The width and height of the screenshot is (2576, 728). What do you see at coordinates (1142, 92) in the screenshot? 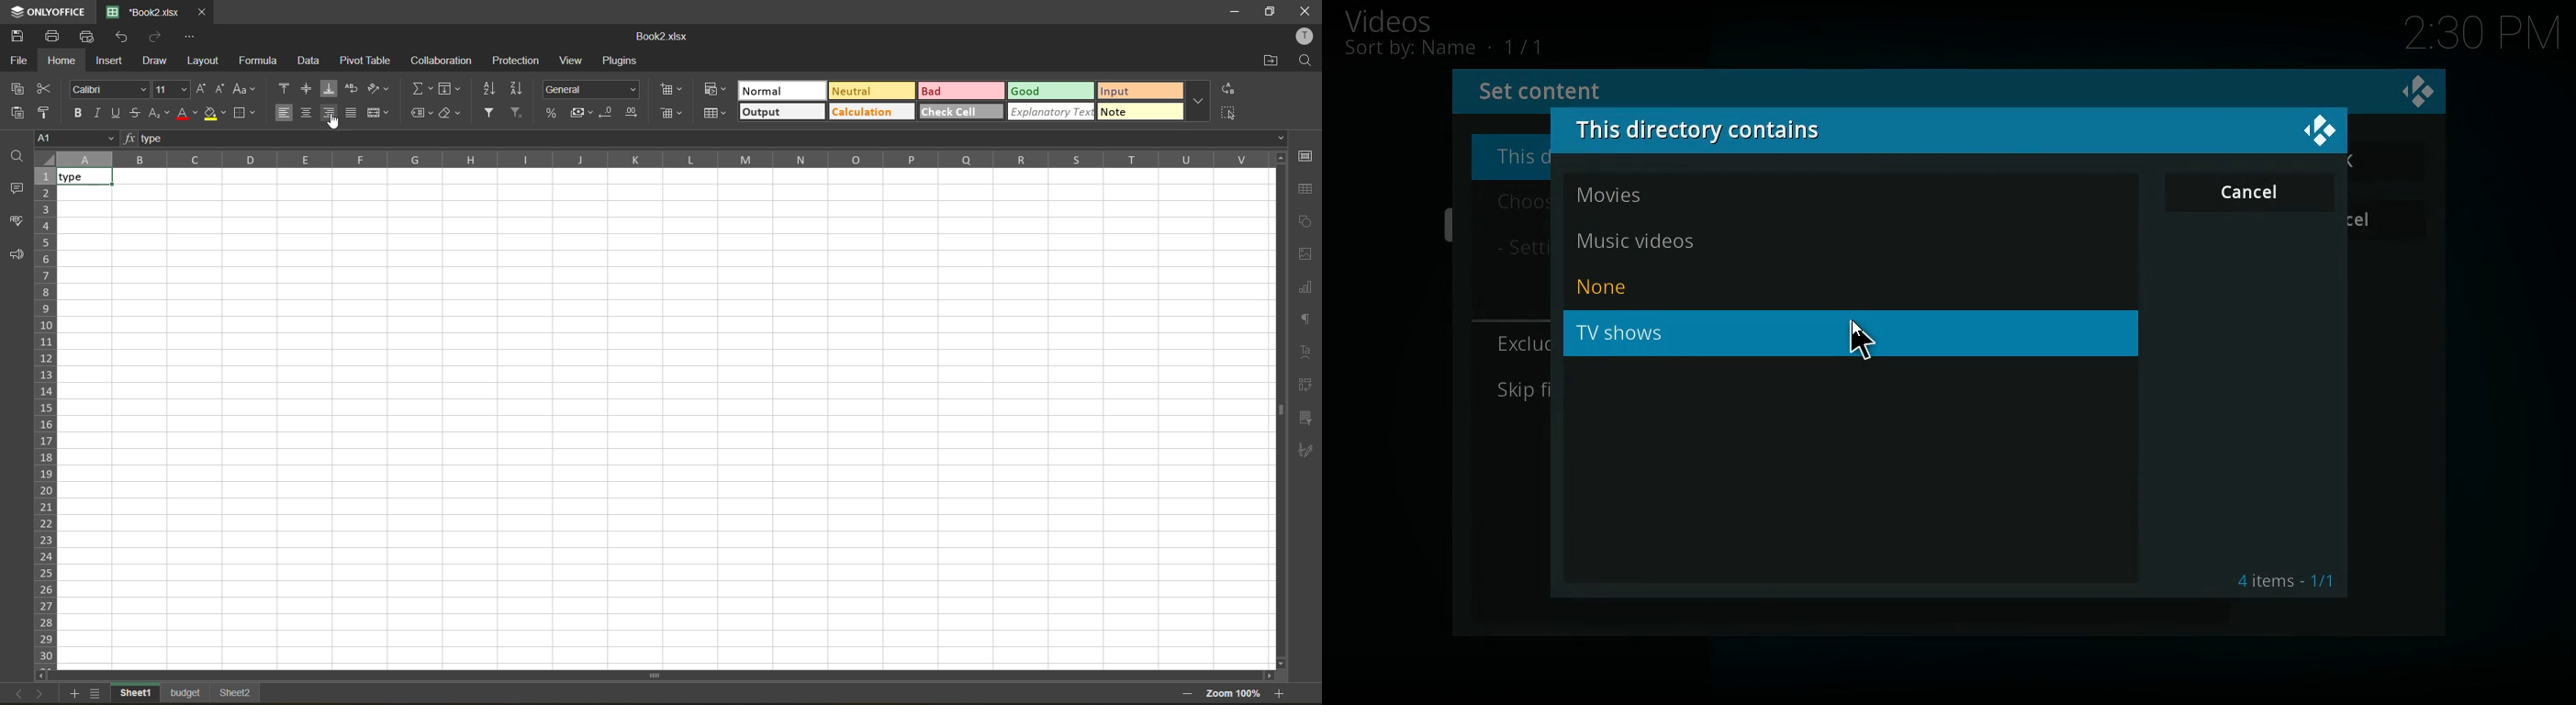
I see `input` at bounding box center [1142, 92].